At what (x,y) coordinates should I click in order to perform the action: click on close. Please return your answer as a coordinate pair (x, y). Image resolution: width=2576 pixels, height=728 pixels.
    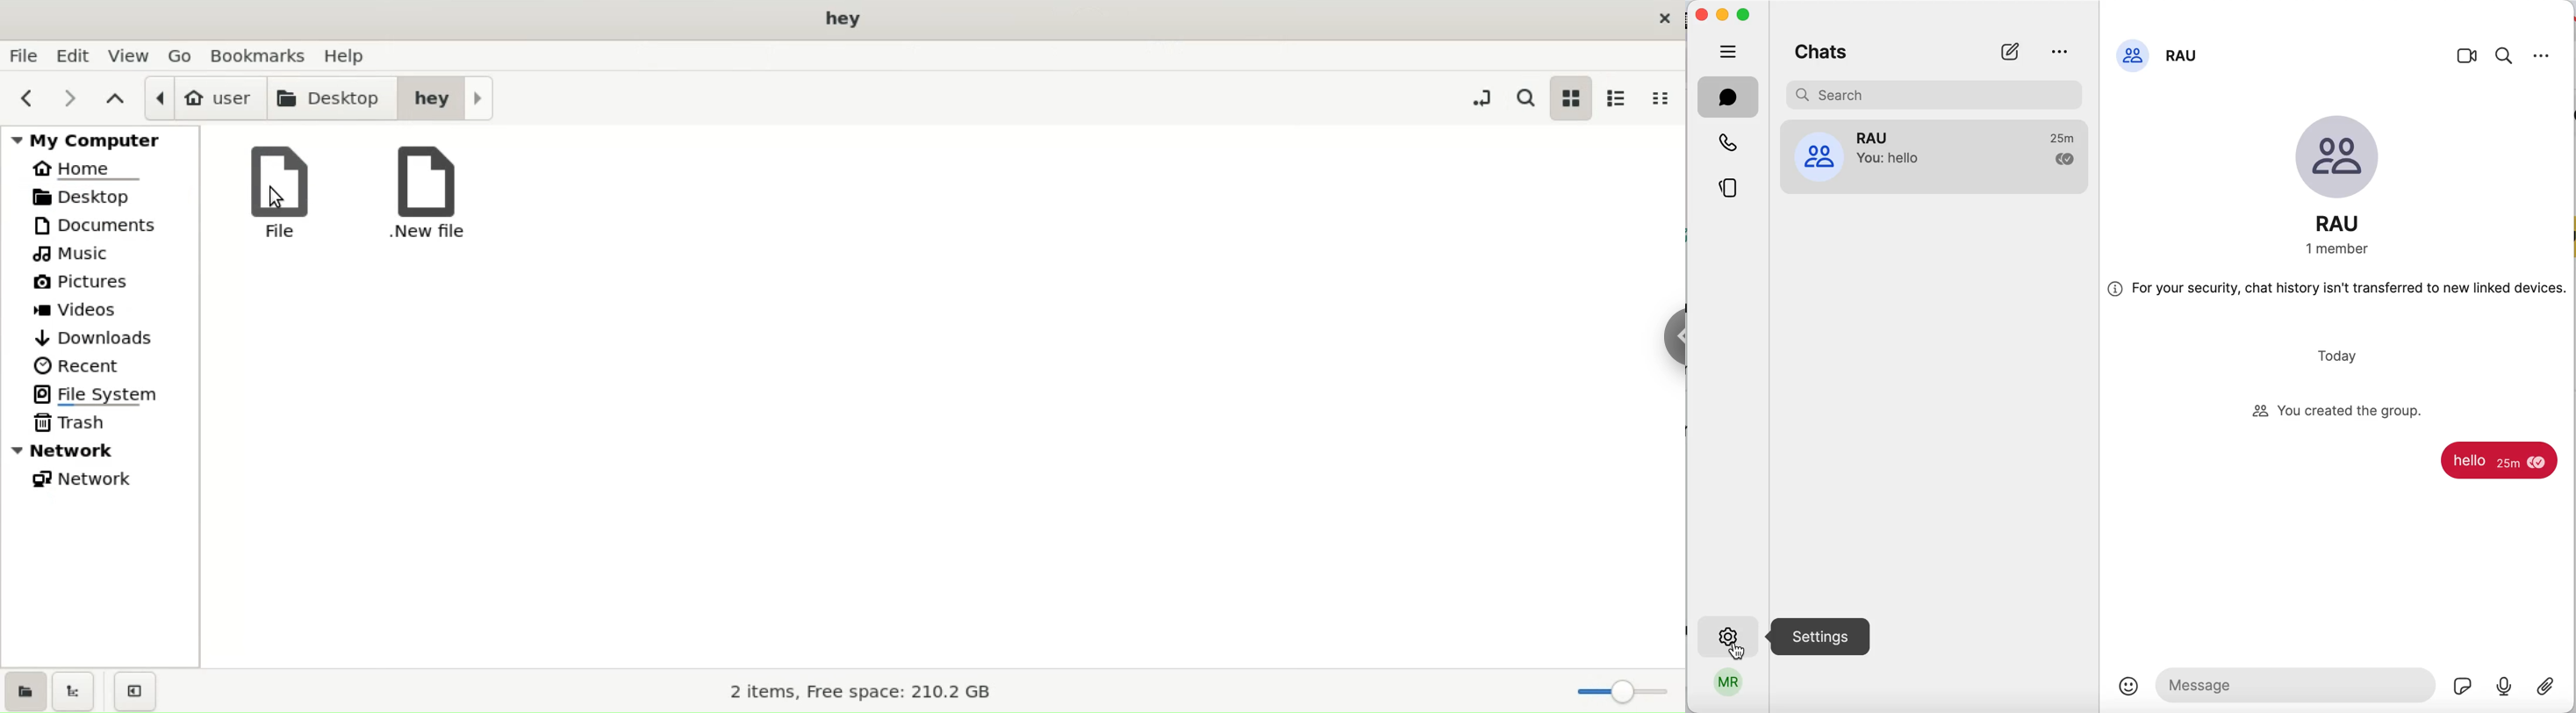
    Looking at the image, I should click on (1702, 17).